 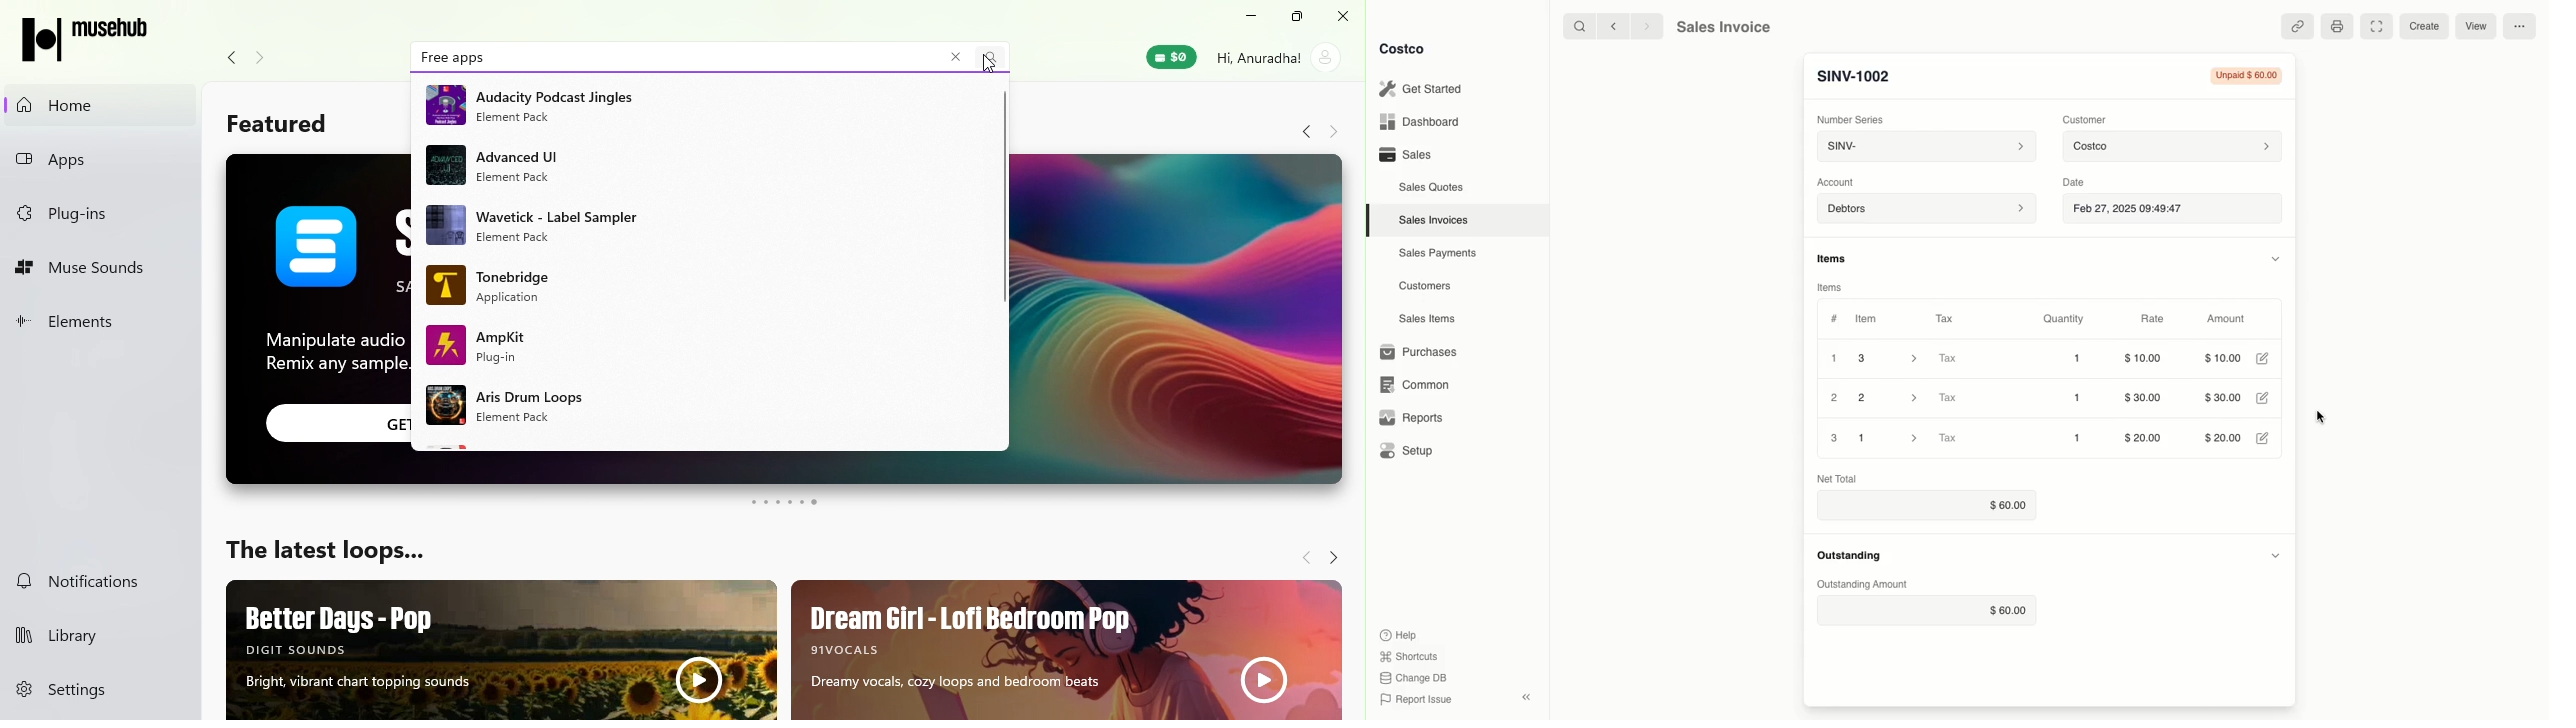 I want to click on Edit, so click(x=2259, y=358).